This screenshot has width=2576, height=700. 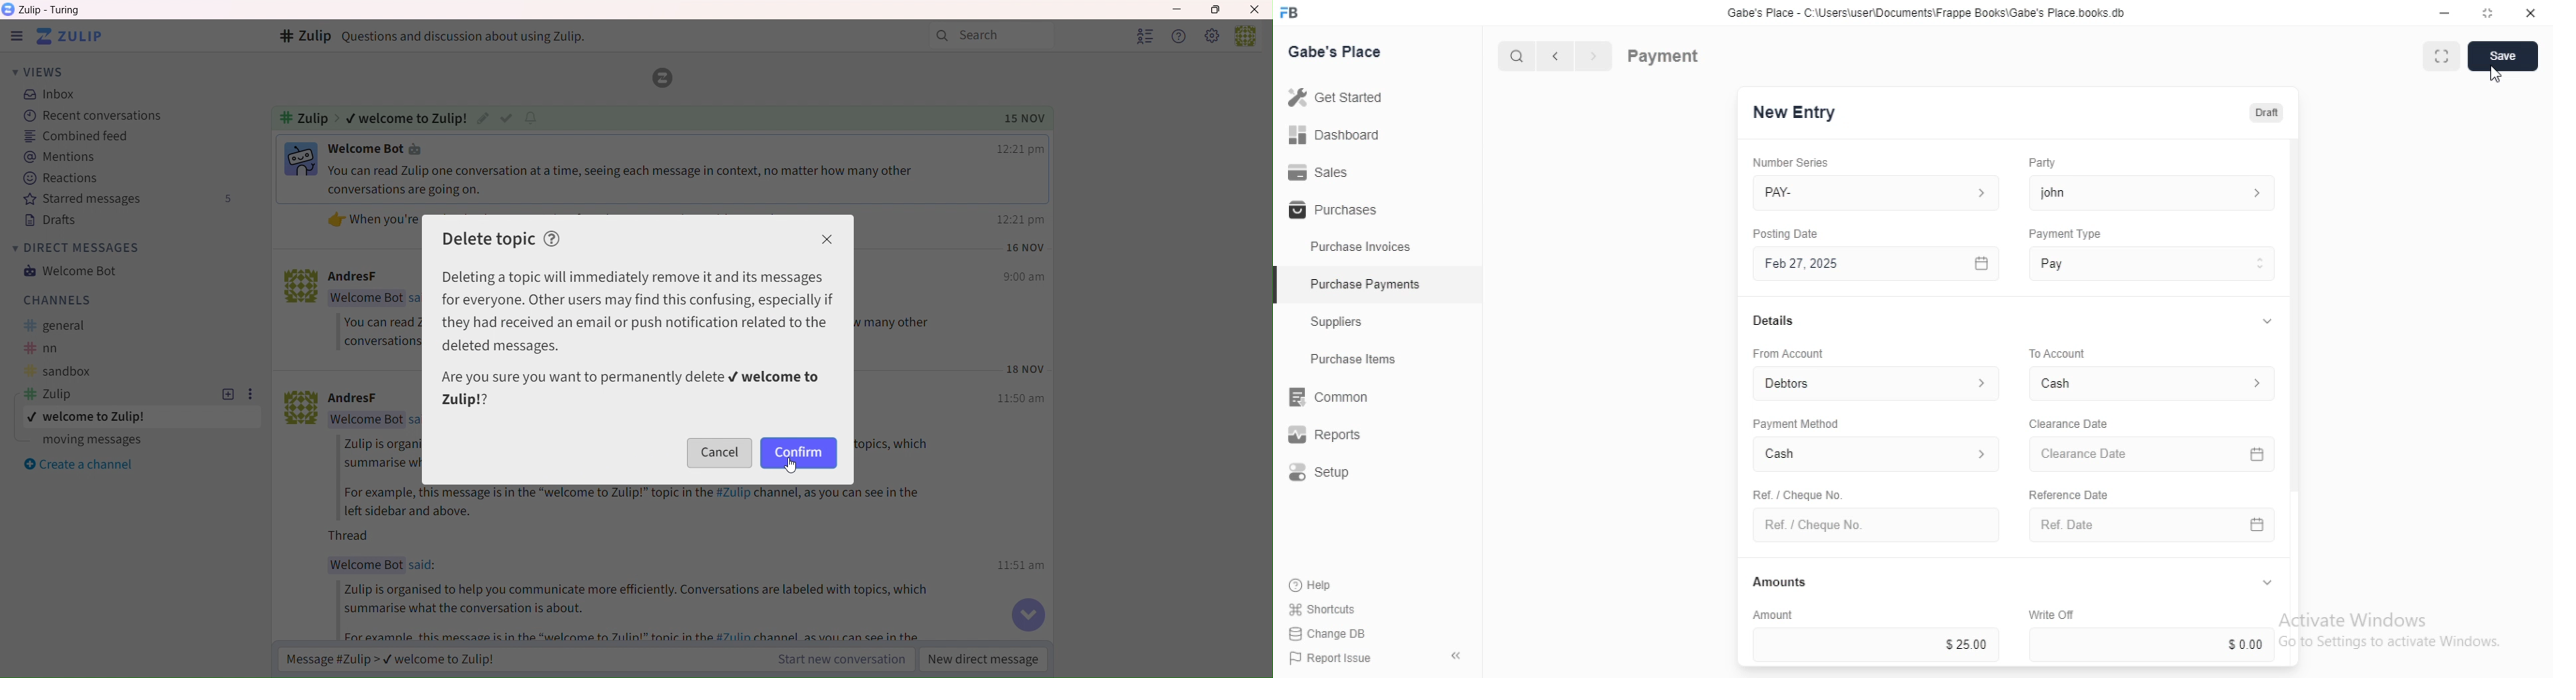 What do you see at coordinates (473, 37) in the screenshot?
I see `Text` at bounding box center [473, 37].